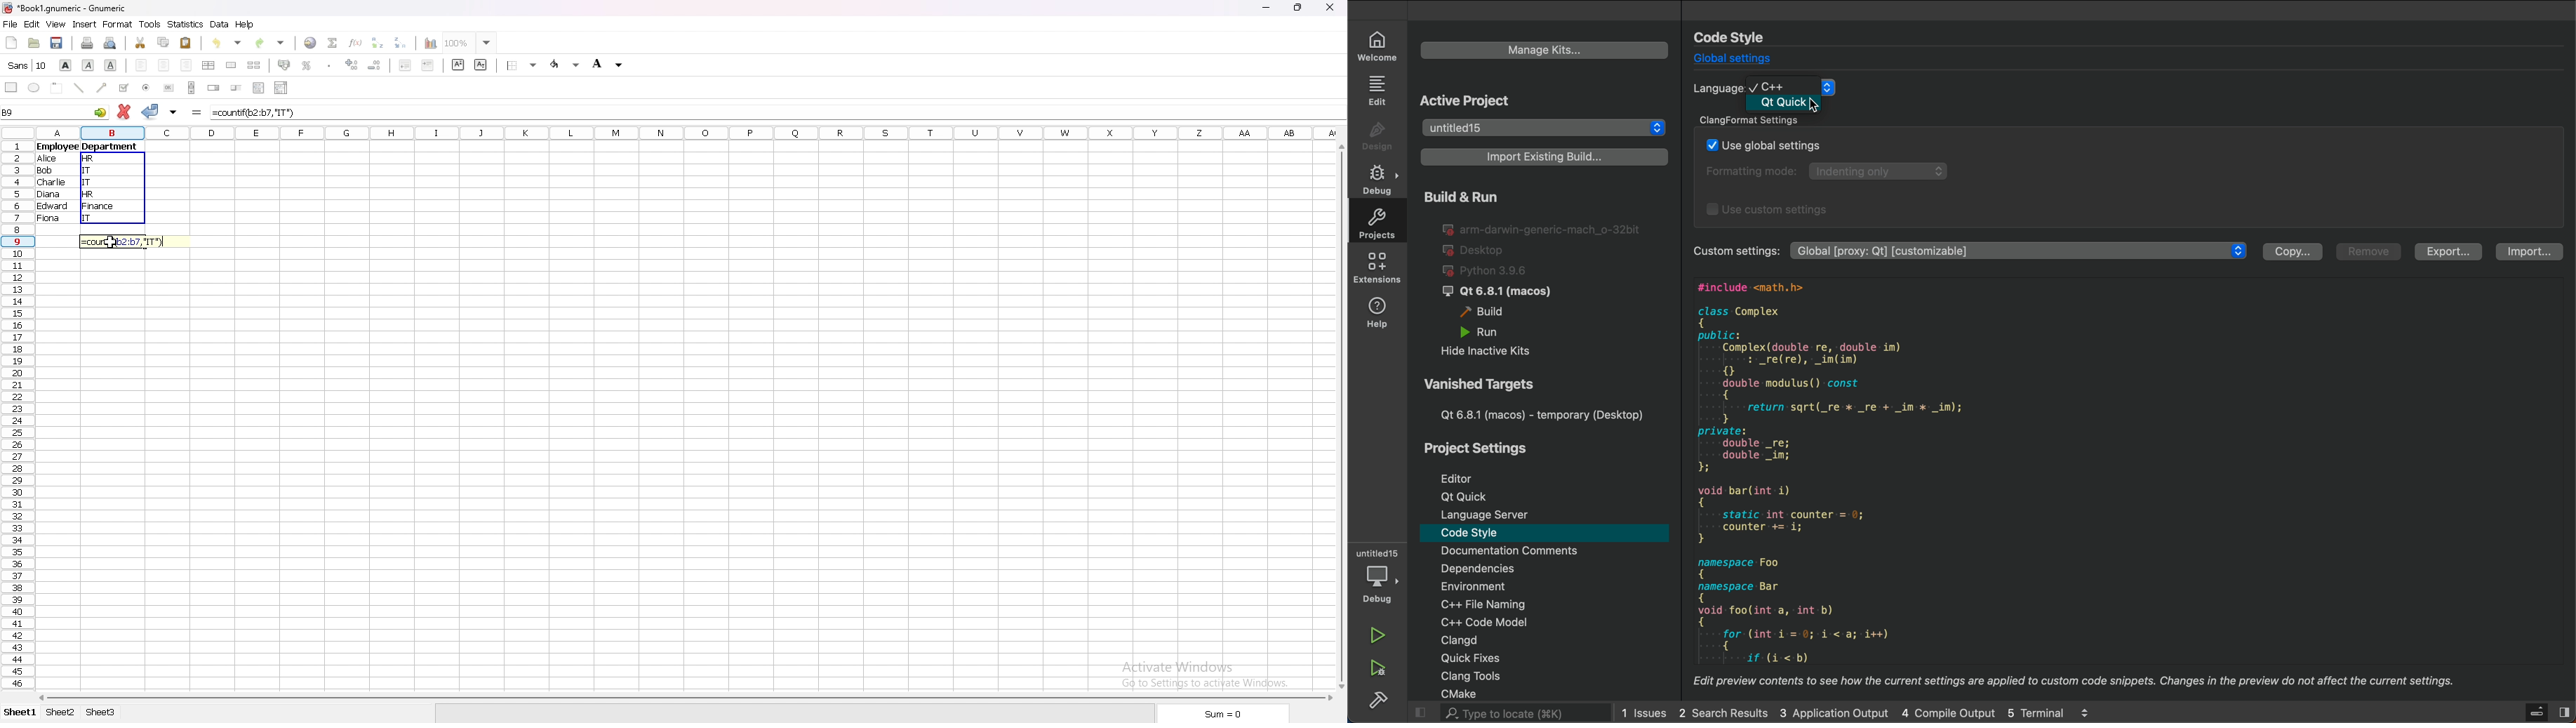 This screenshot has width=2576, height=728. I want to click on help, so click(1378, 315).